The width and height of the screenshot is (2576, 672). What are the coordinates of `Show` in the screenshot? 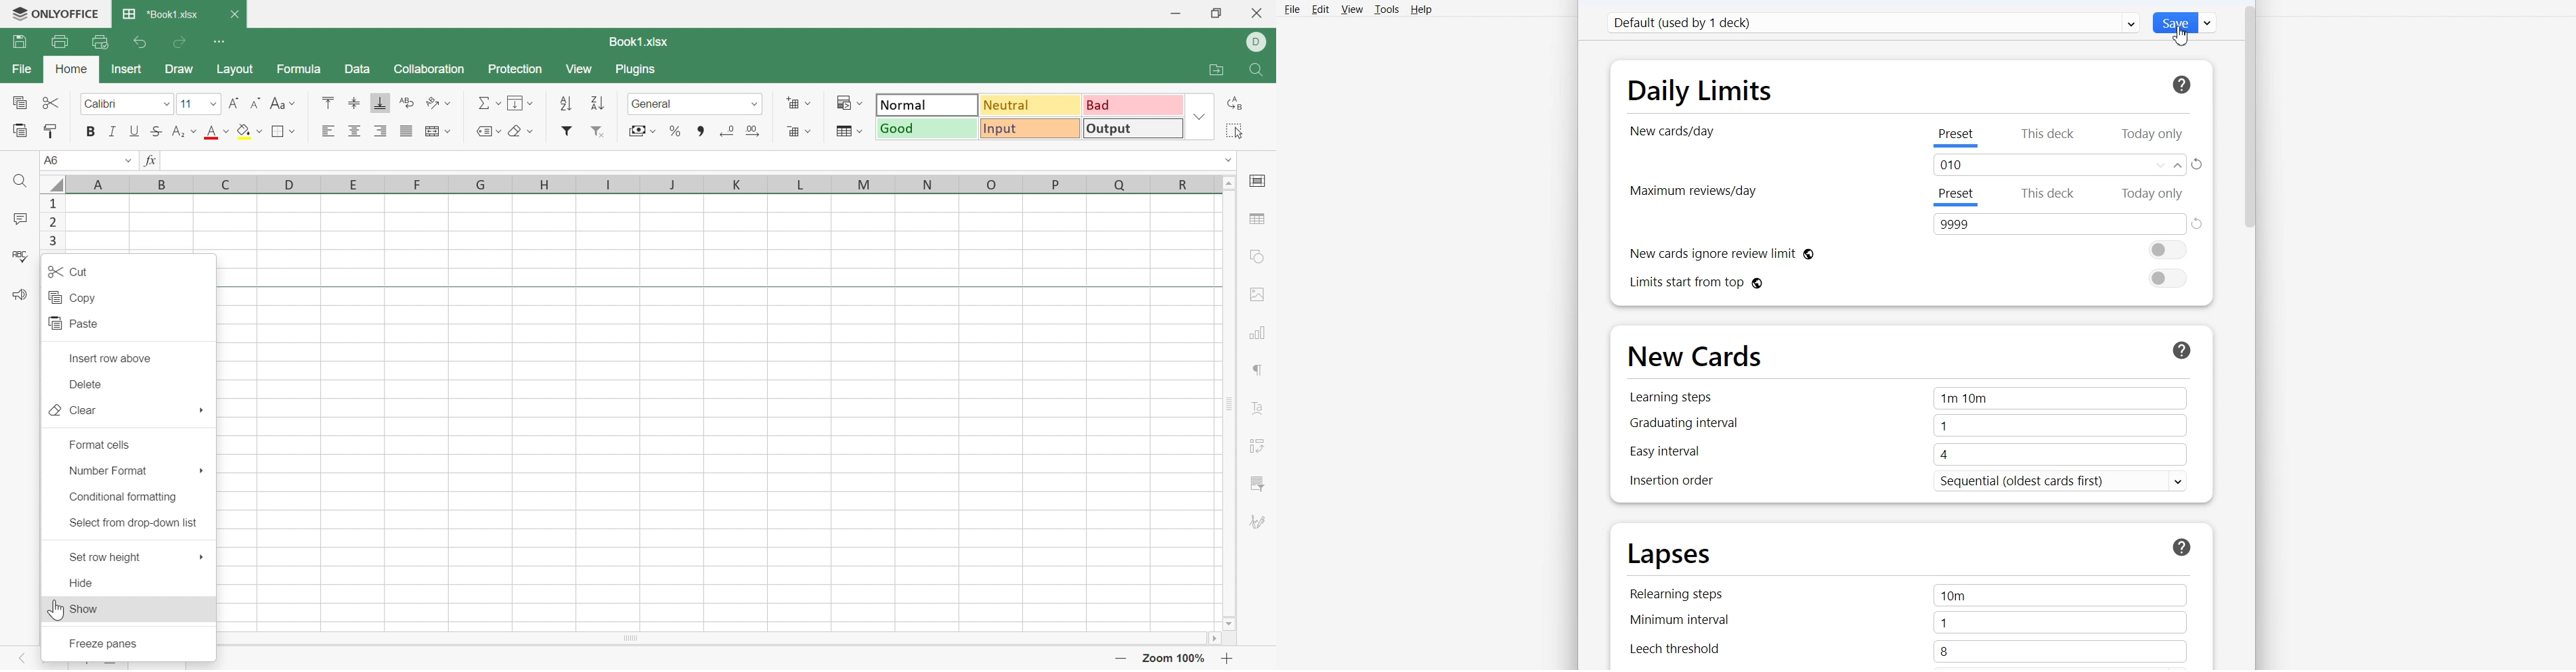 It's located at (85, 609).